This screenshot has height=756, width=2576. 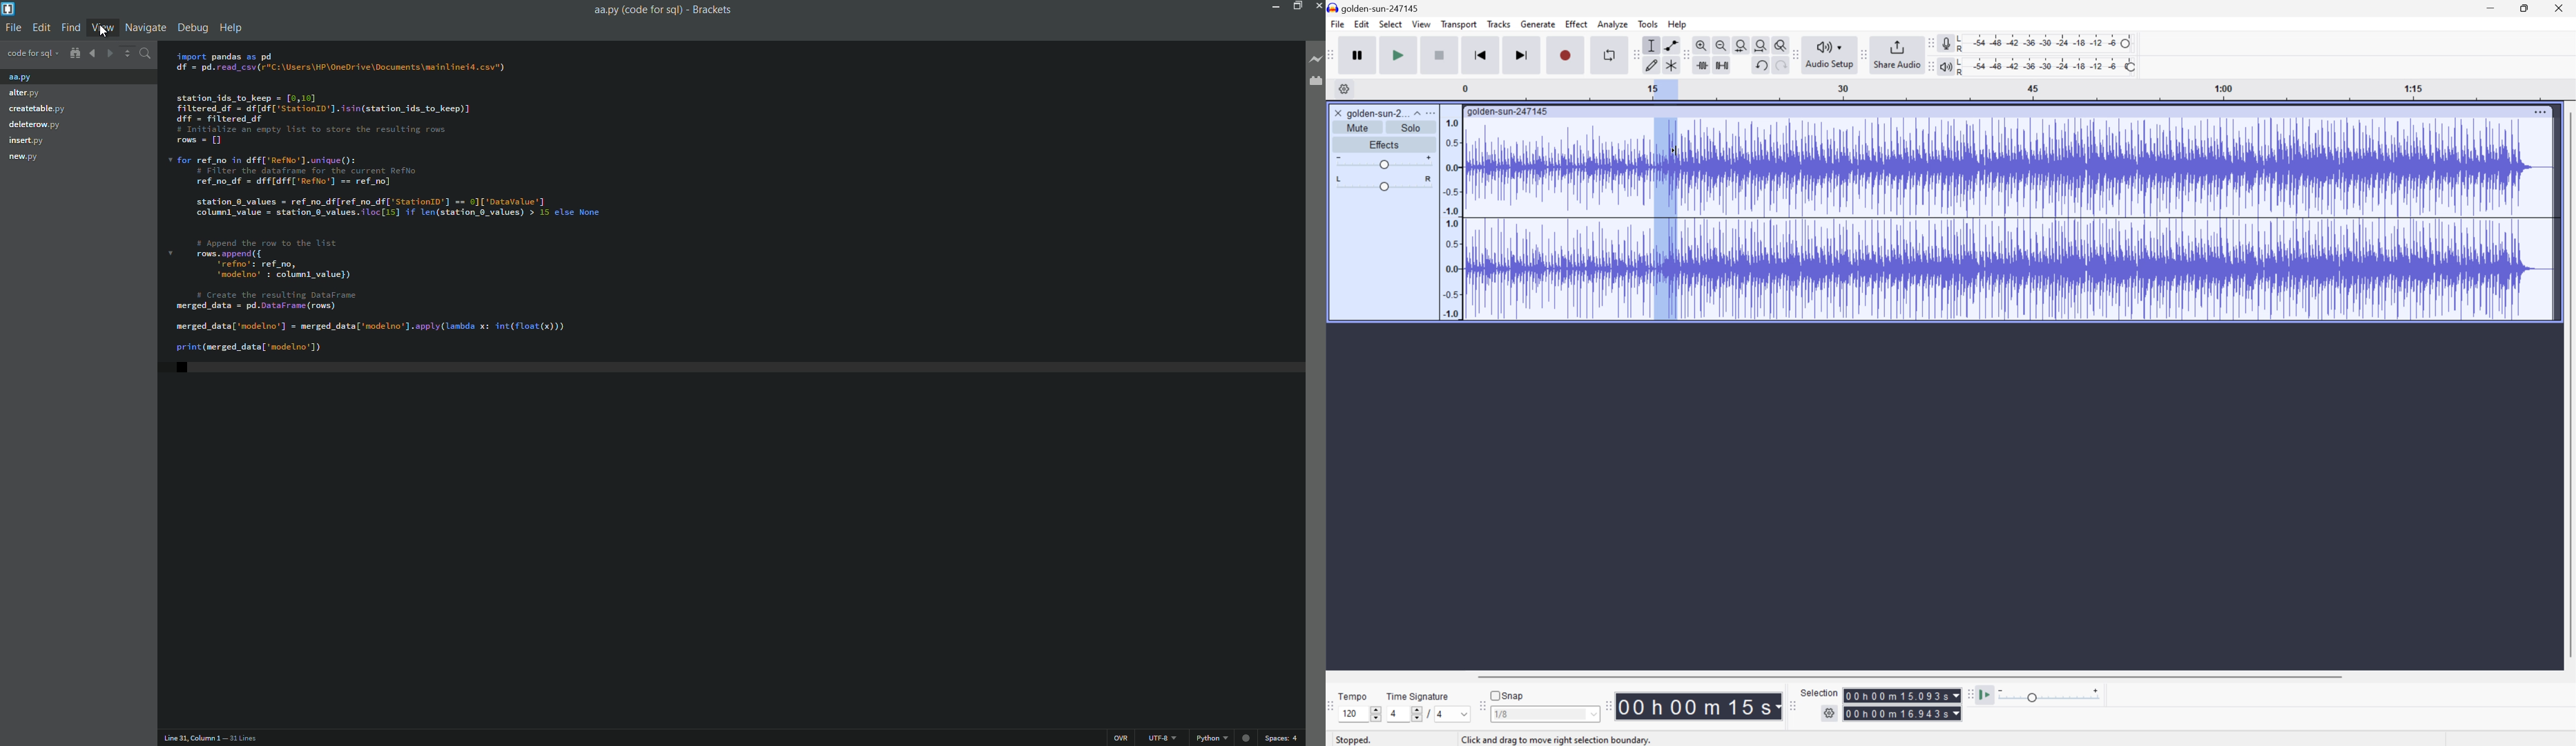 What do you see at coordinates (1482, 55) in the screenshot?
I see `Skip to start` at bounding box center [1482, 55].